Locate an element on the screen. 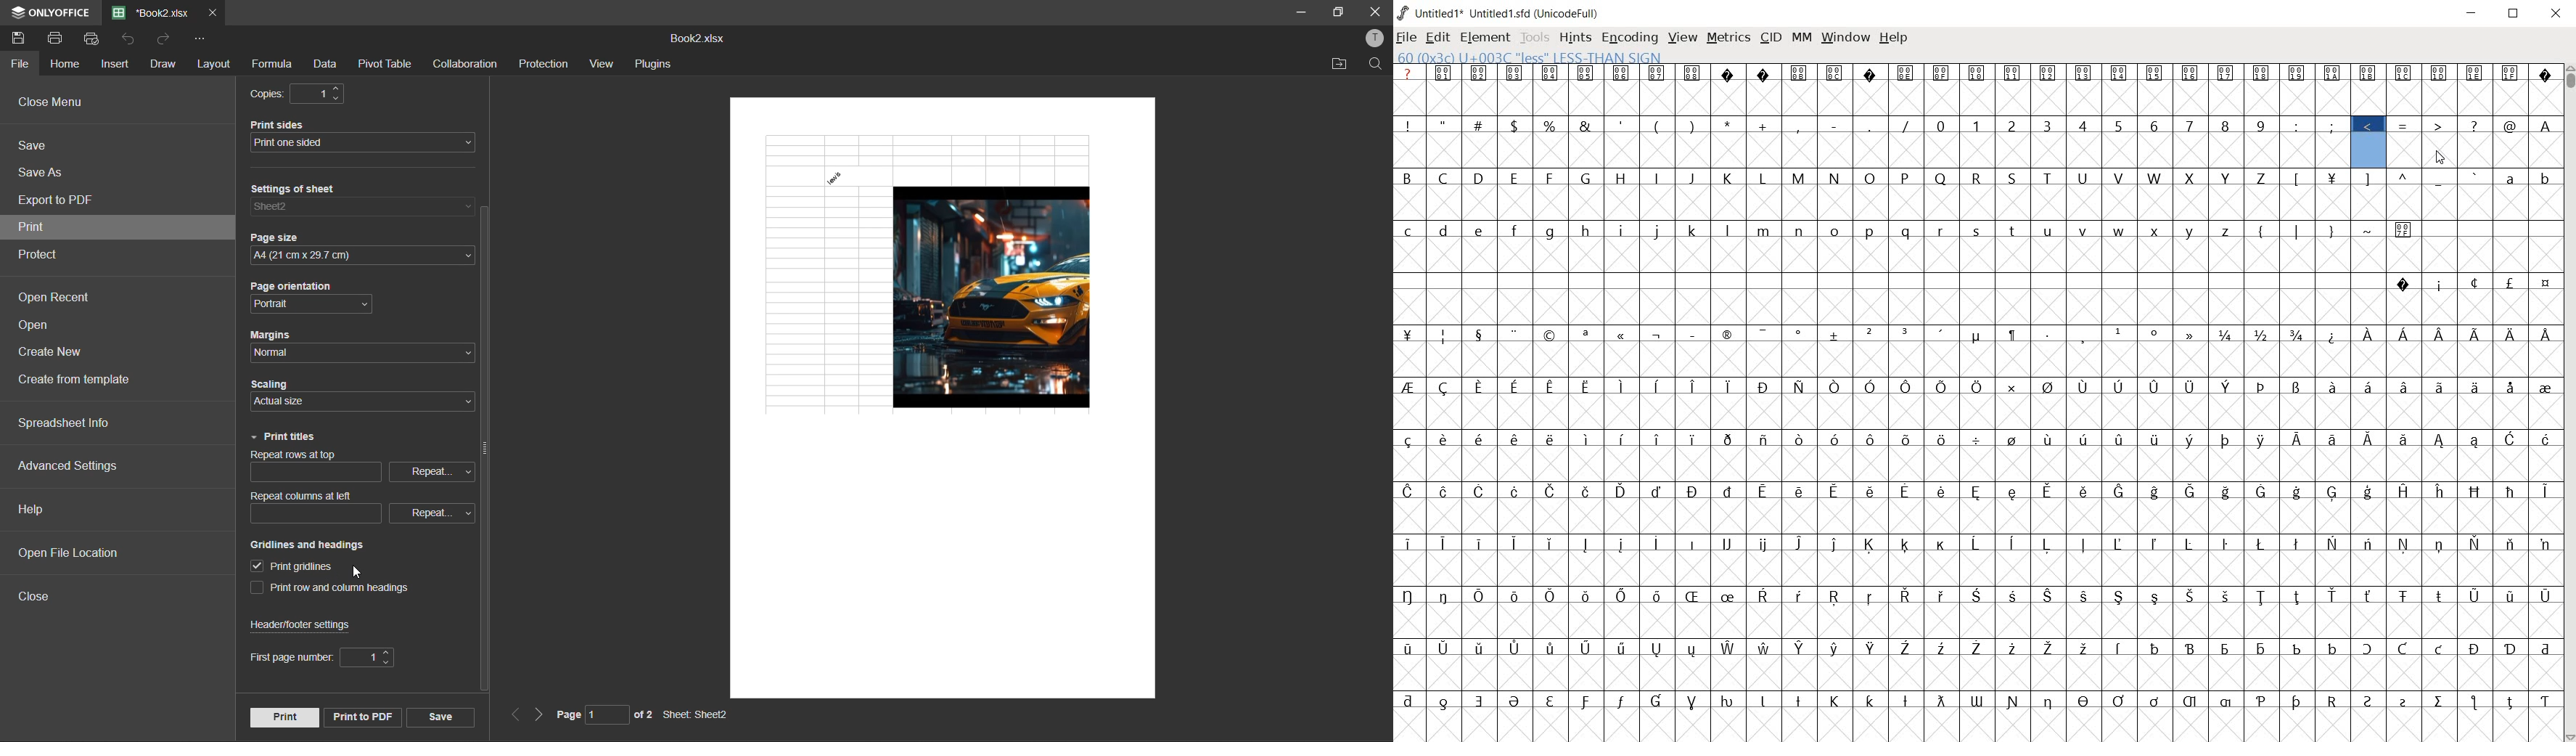  collaboration is located at coordinates (465, 64).